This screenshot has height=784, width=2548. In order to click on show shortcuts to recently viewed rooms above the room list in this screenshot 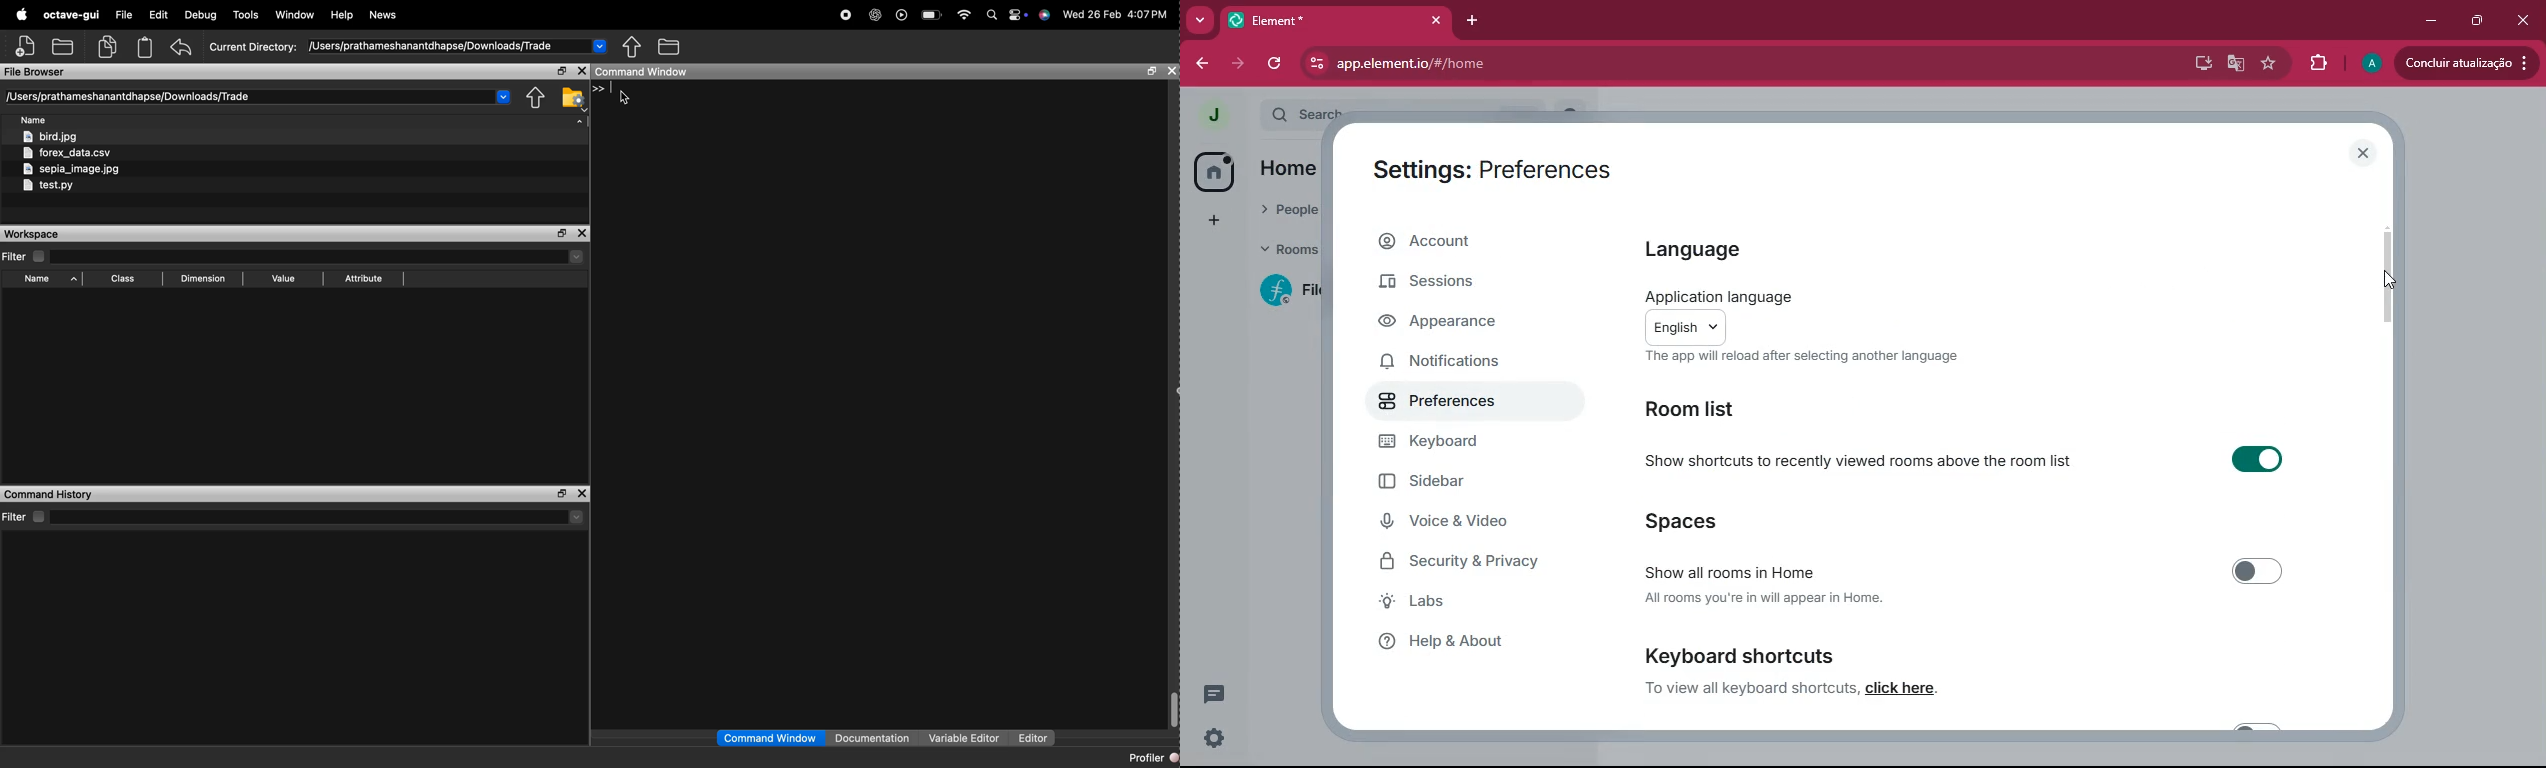, I will do `click(1857, 457)`.